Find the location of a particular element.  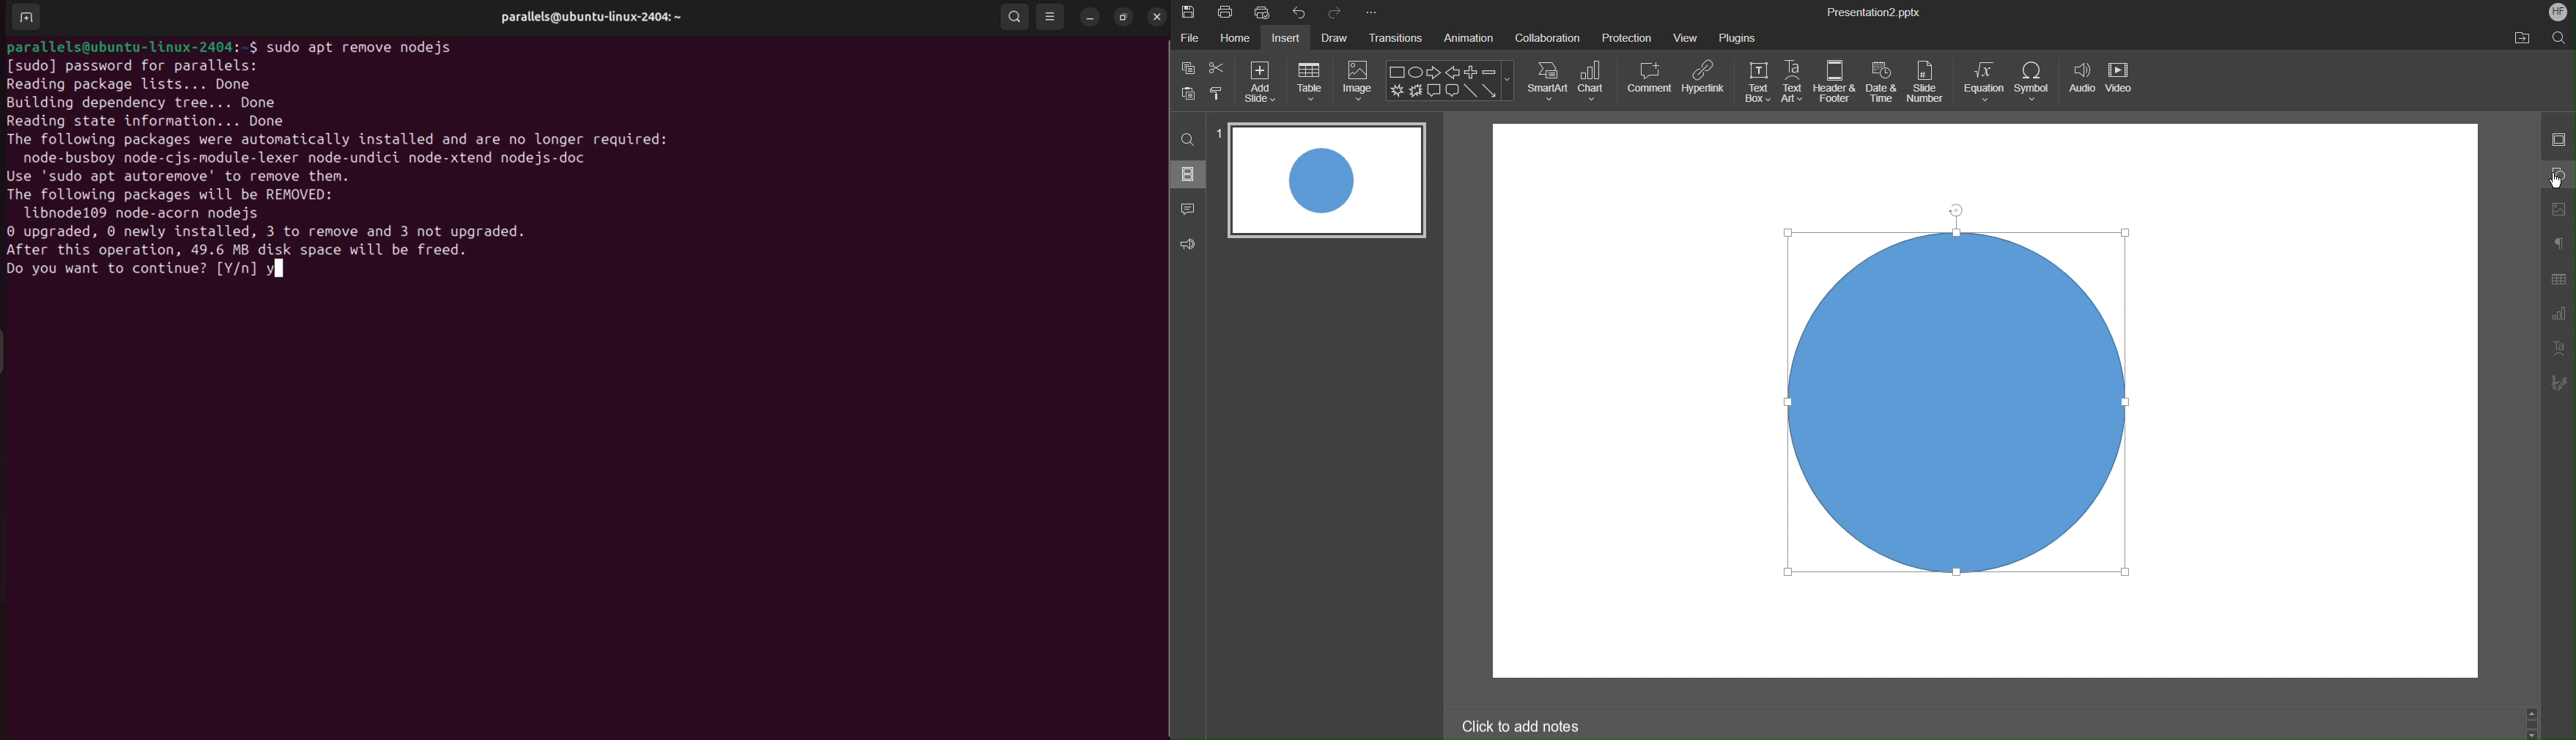

View is located at coordinates (1687, 37).